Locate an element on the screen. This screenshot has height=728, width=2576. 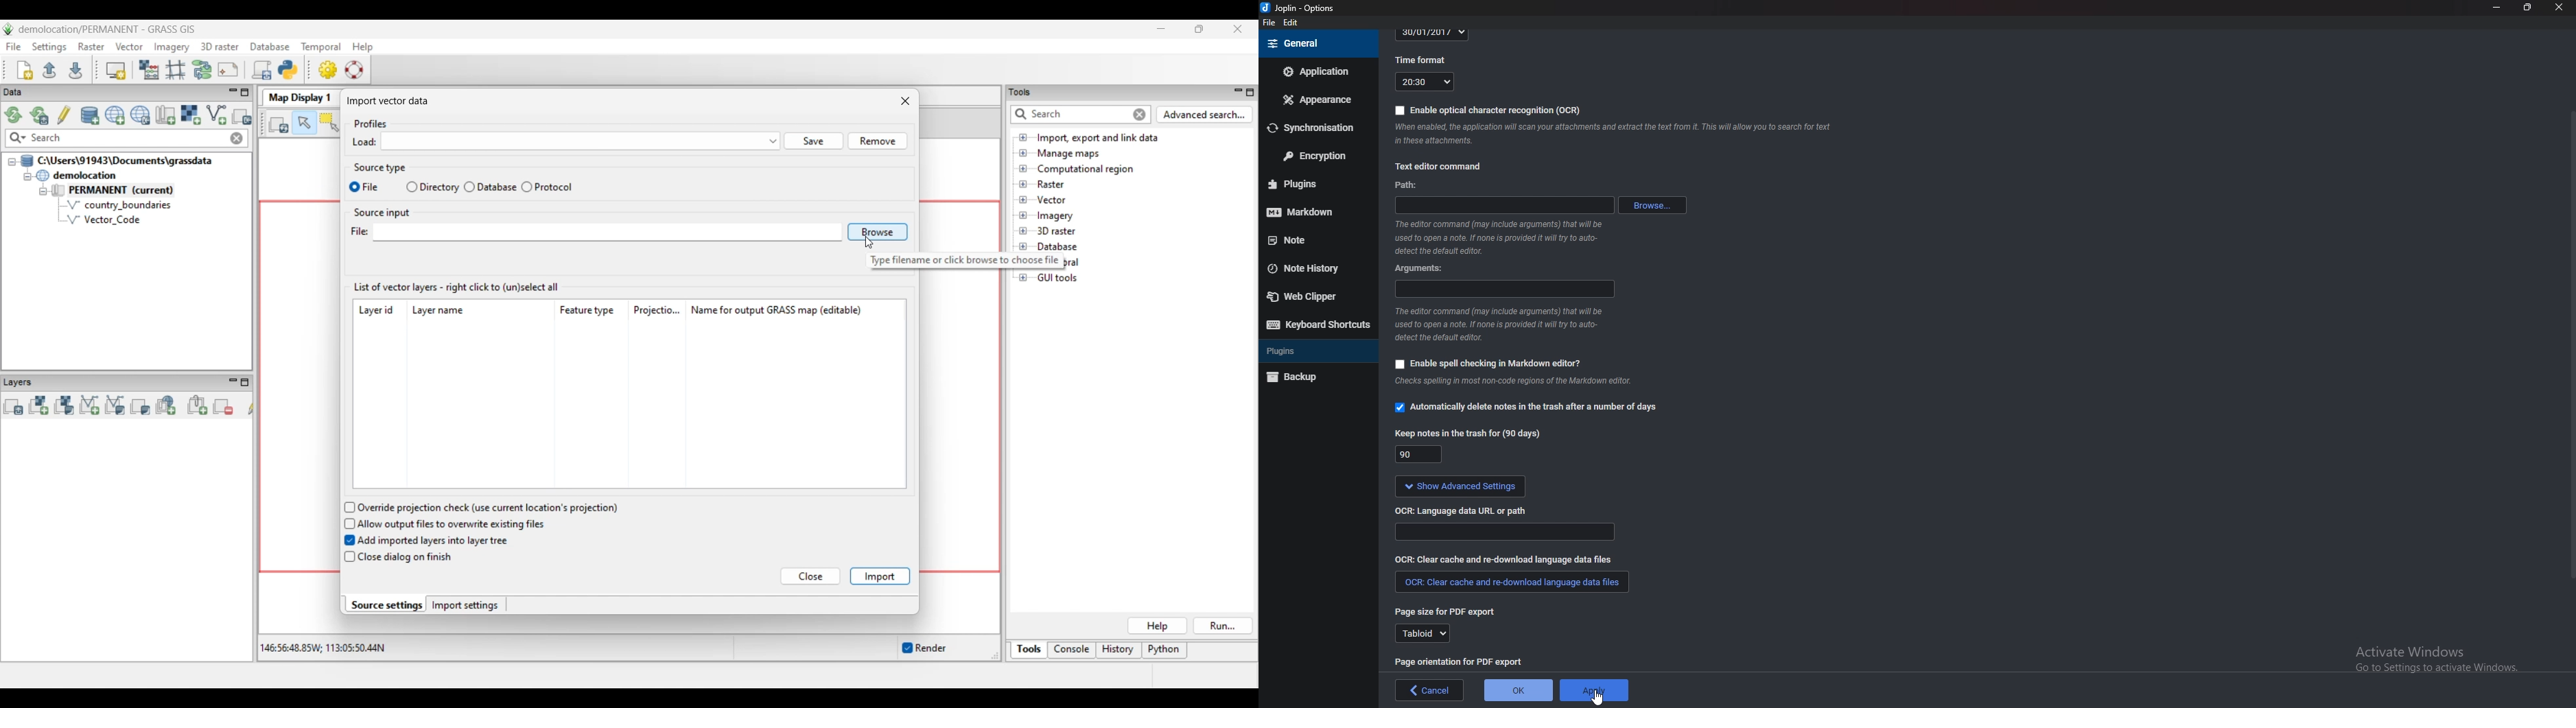
Plugins is located at coordinates (1311, 350).